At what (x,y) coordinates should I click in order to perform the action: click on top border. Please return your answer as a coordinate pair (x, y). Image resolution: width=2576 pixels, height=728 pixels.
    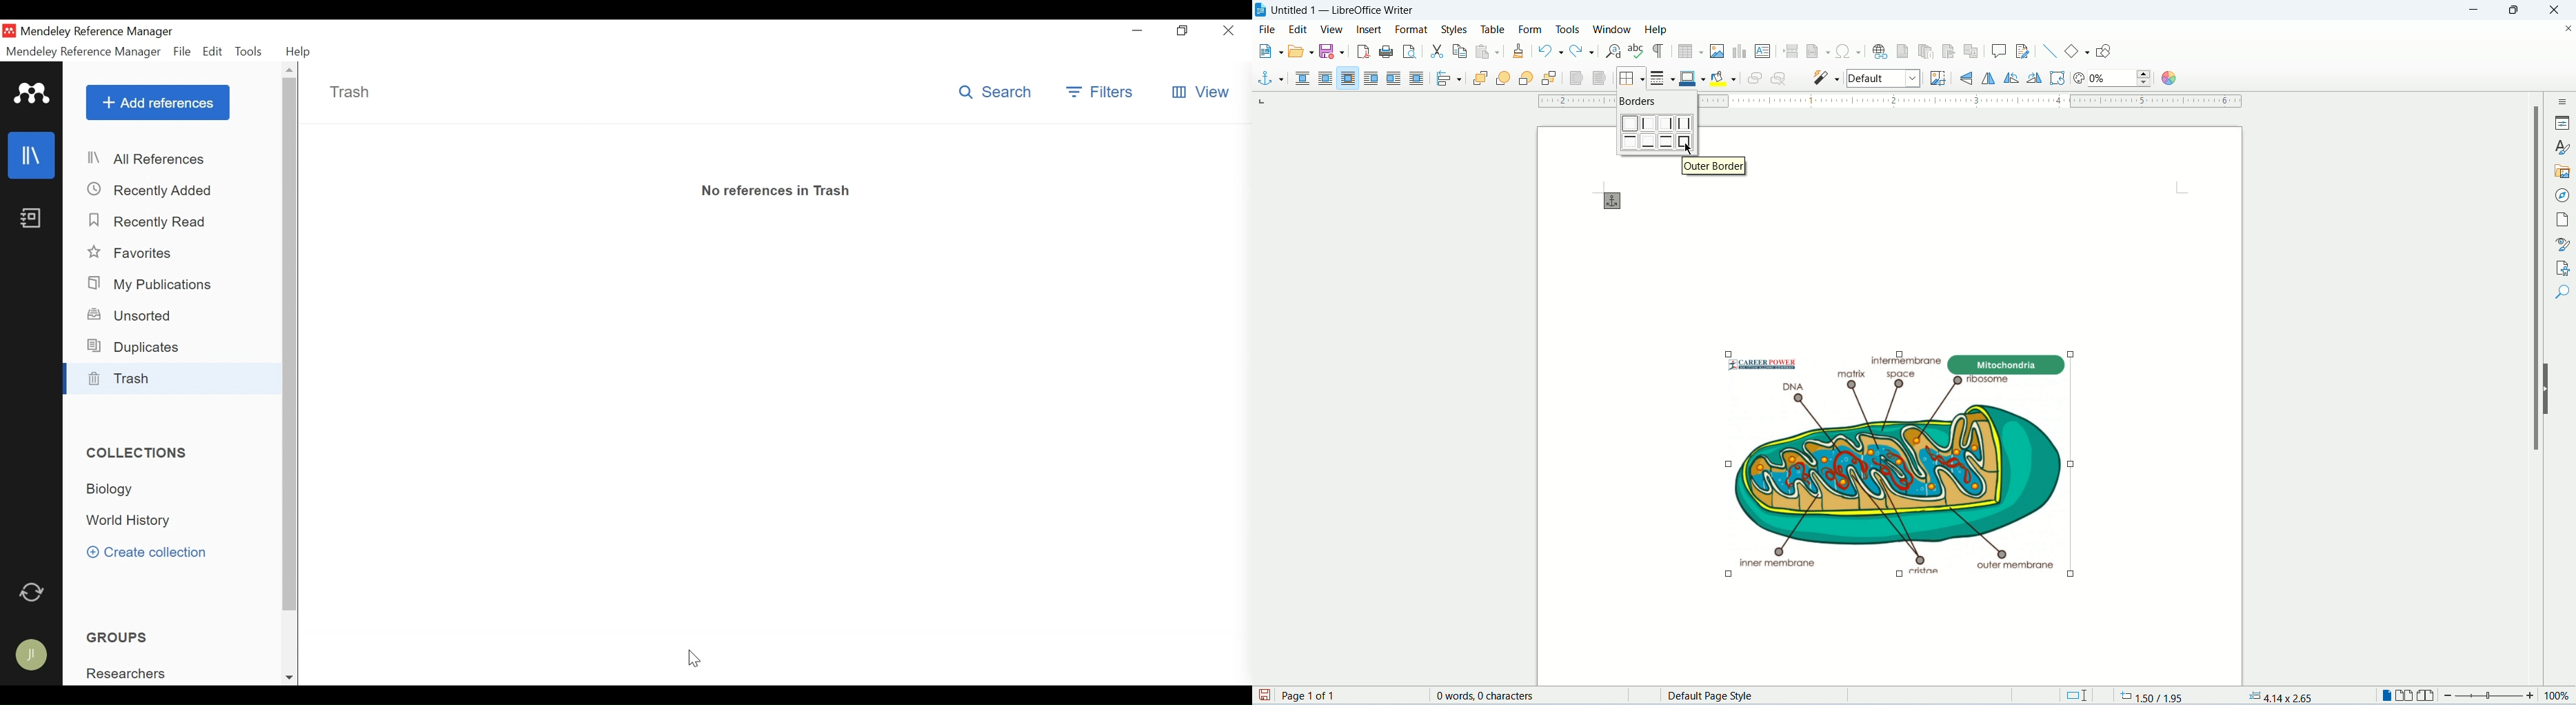
    Looking at the image, I should click on (1631, 142).